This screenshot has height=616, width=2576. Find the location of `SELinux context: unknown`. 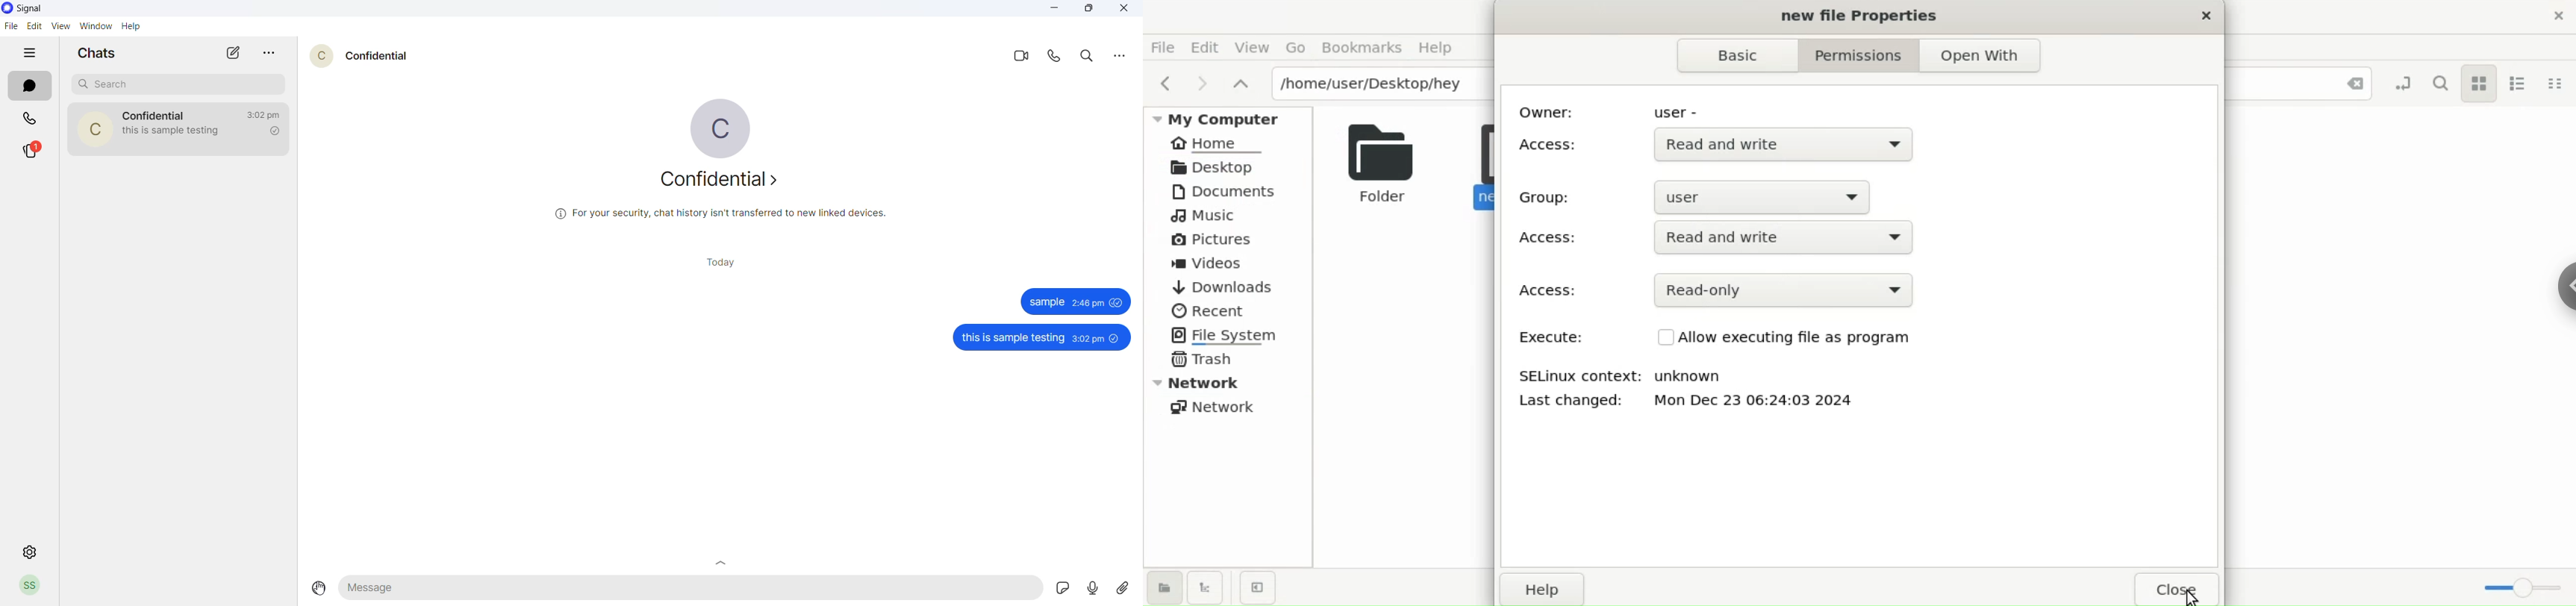

SELinux context: unknown is located at coordinates (1657, 377).